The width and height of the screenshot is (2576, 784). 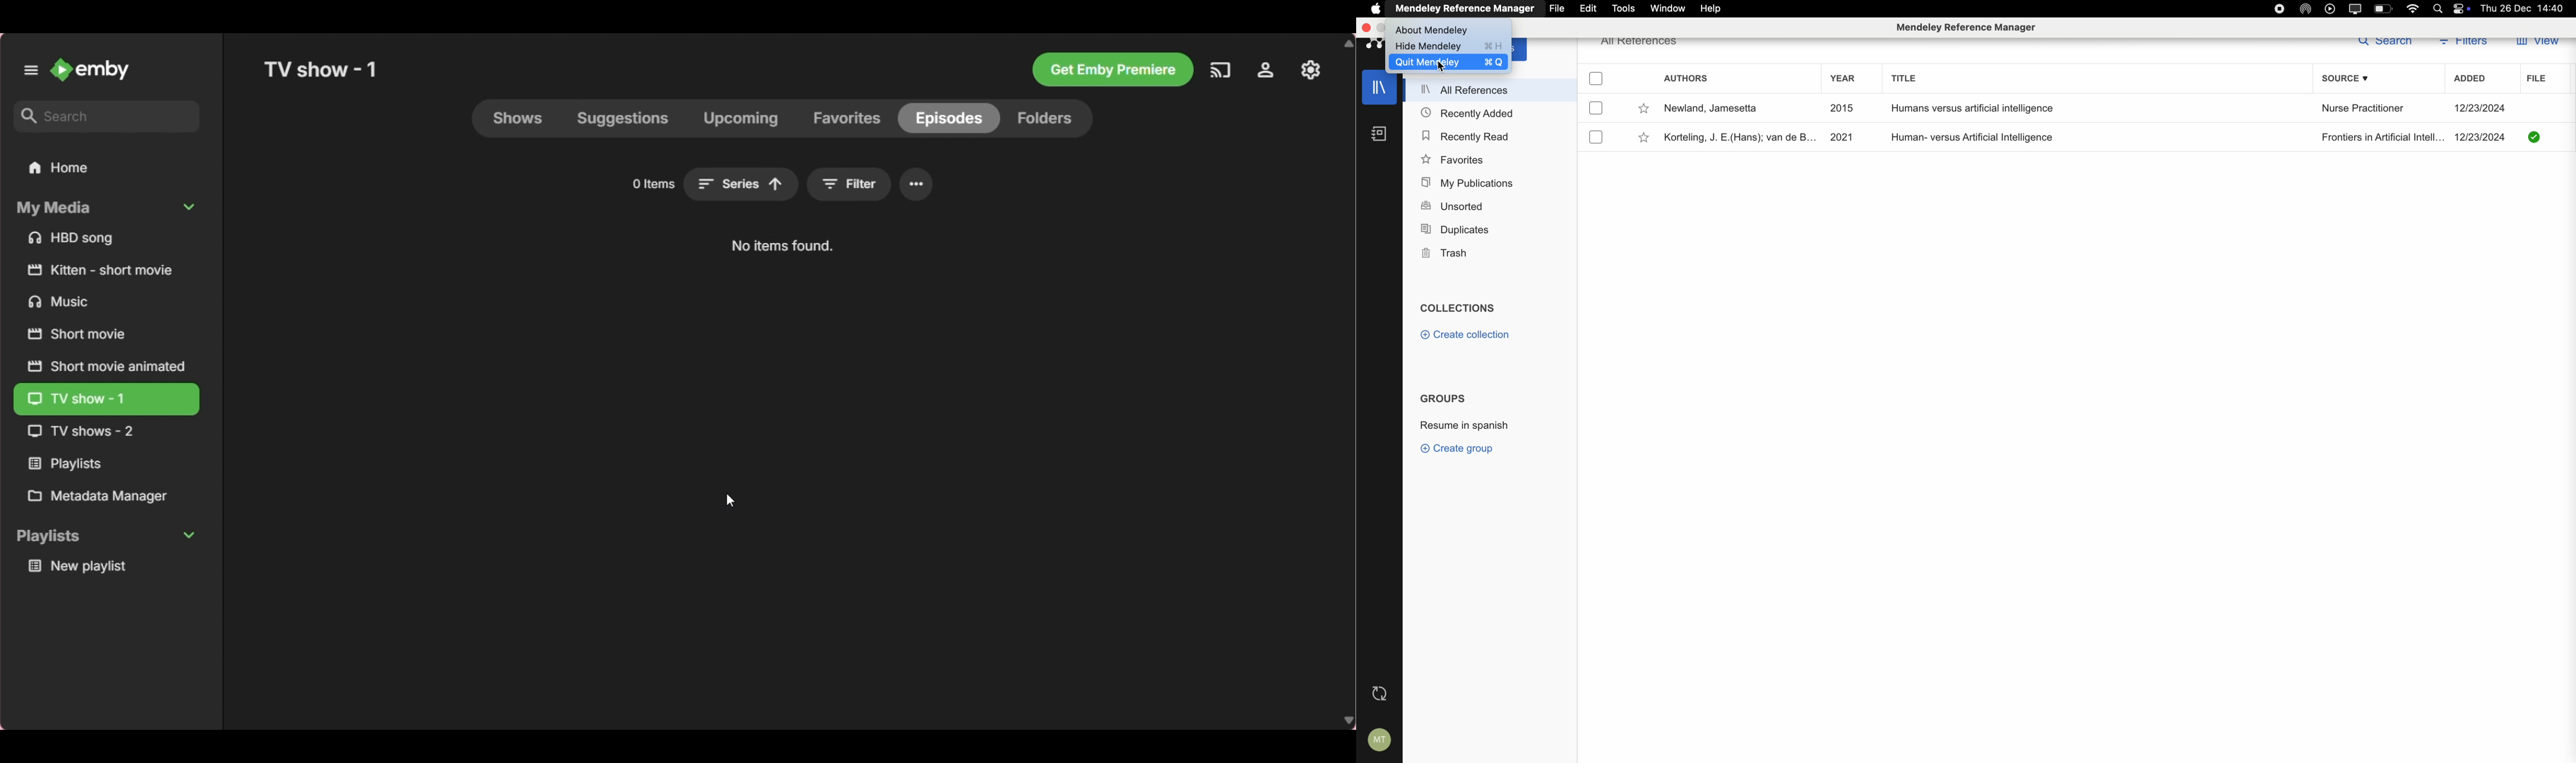 What do you see at coordinates (1975, 137) in the screenshot?
I see `Human-versus Artificial Intelligence` at bounding box center [1975, 137].